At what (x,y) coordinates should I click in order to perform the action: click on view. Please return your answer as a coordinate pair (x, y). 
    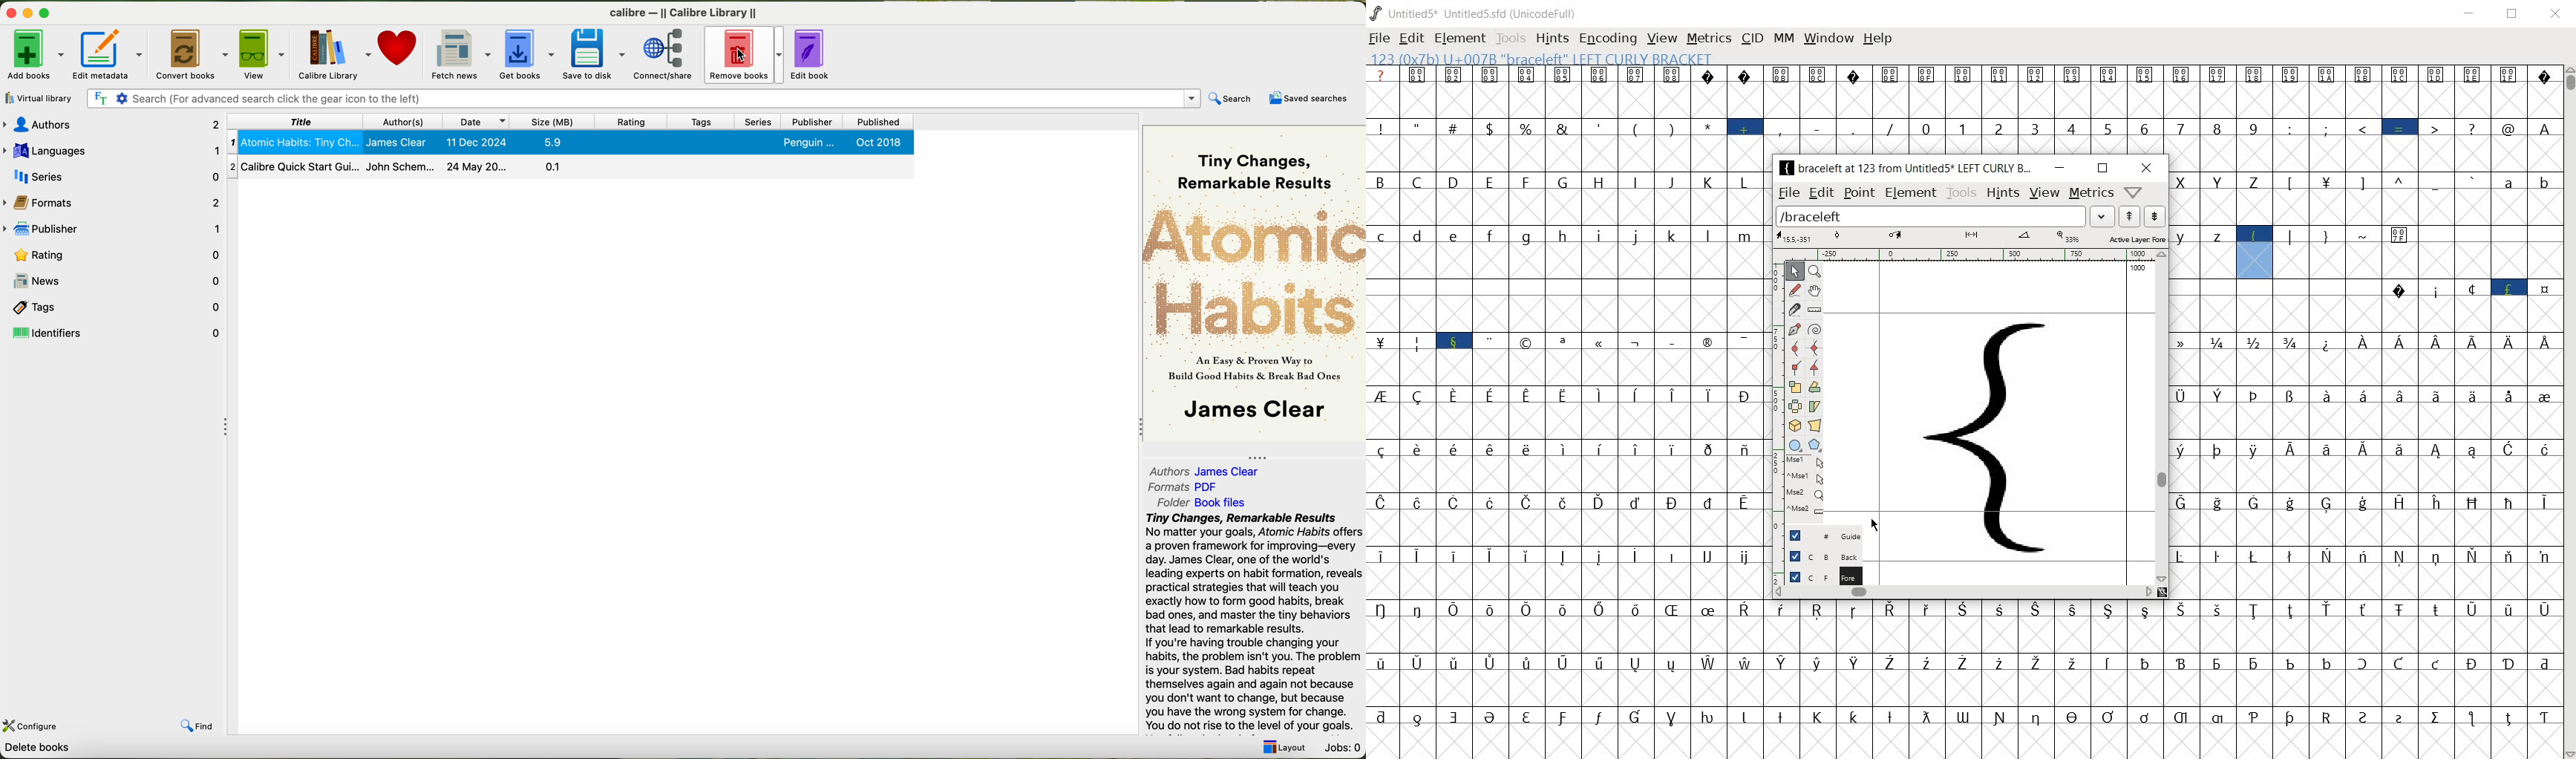
    Looking at the image, I should click on (2044, 194).